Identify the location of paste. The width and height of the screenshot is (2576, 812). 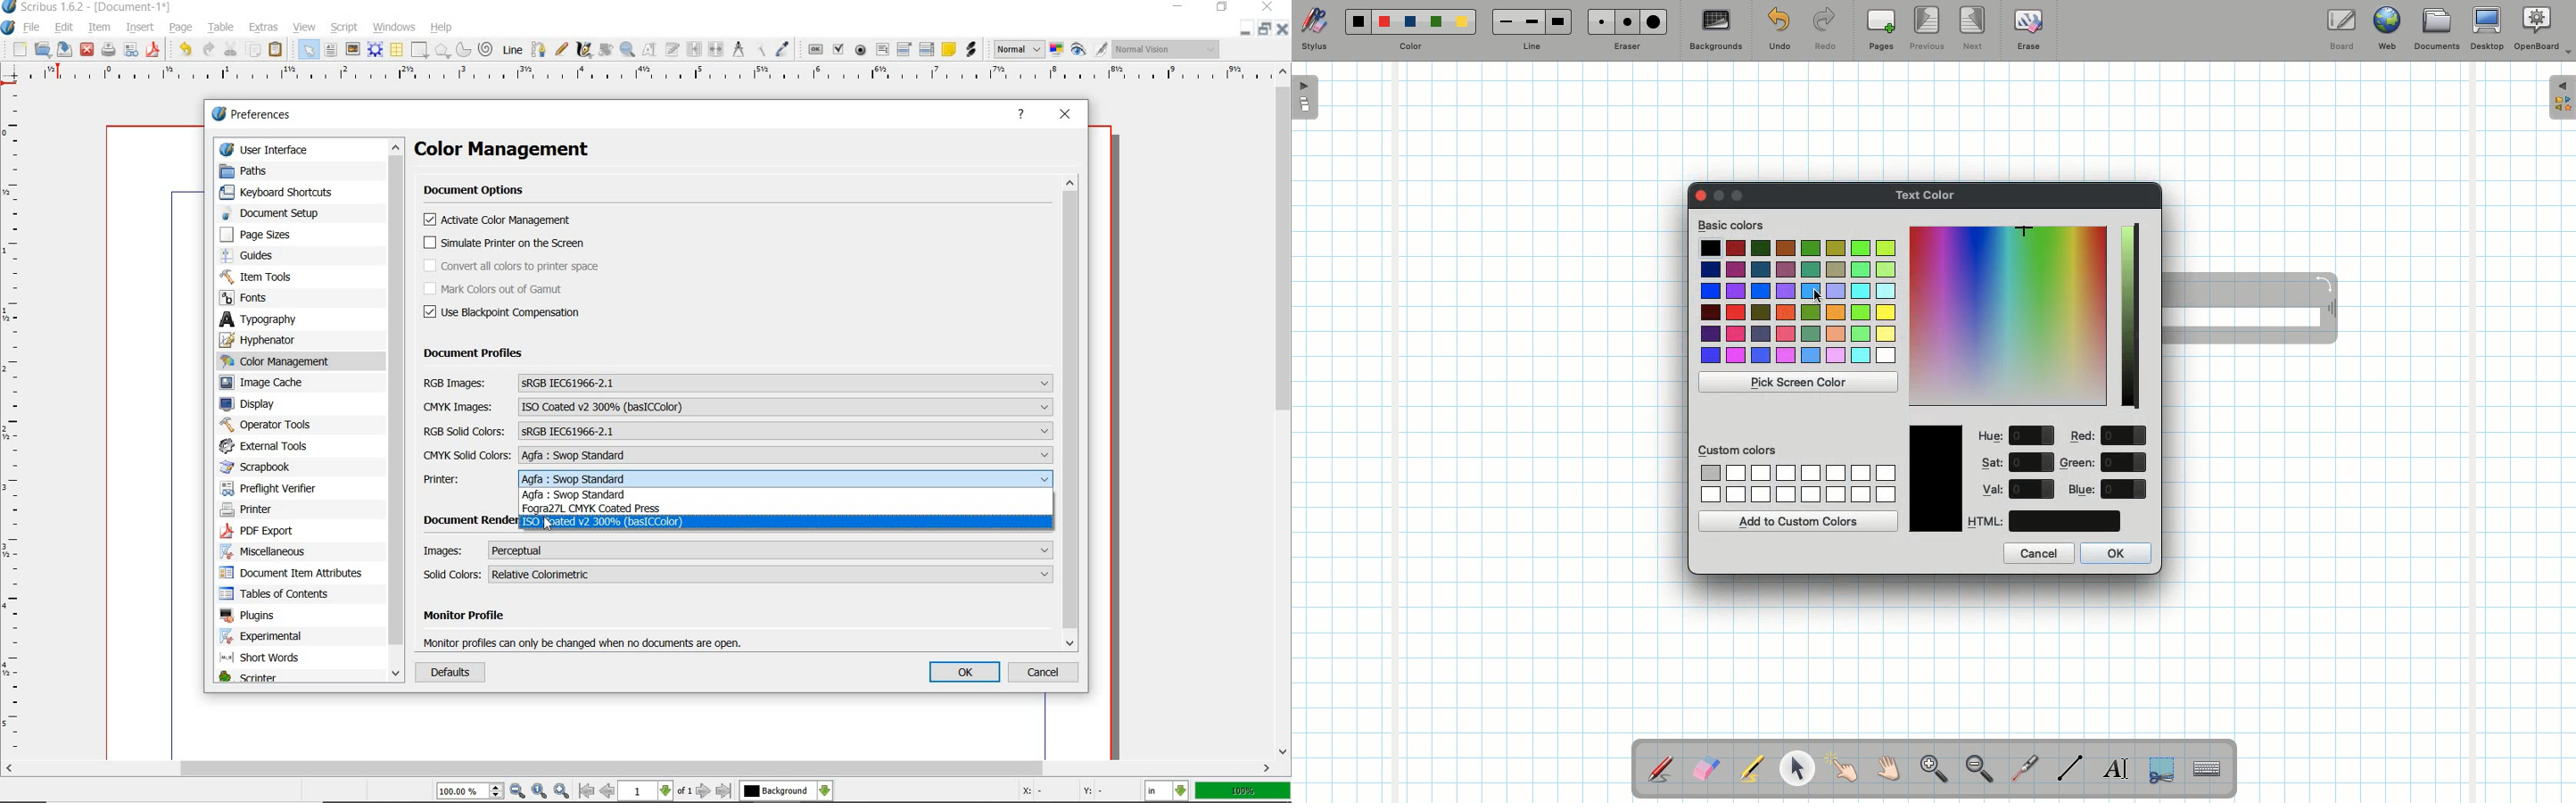
(278, 51).